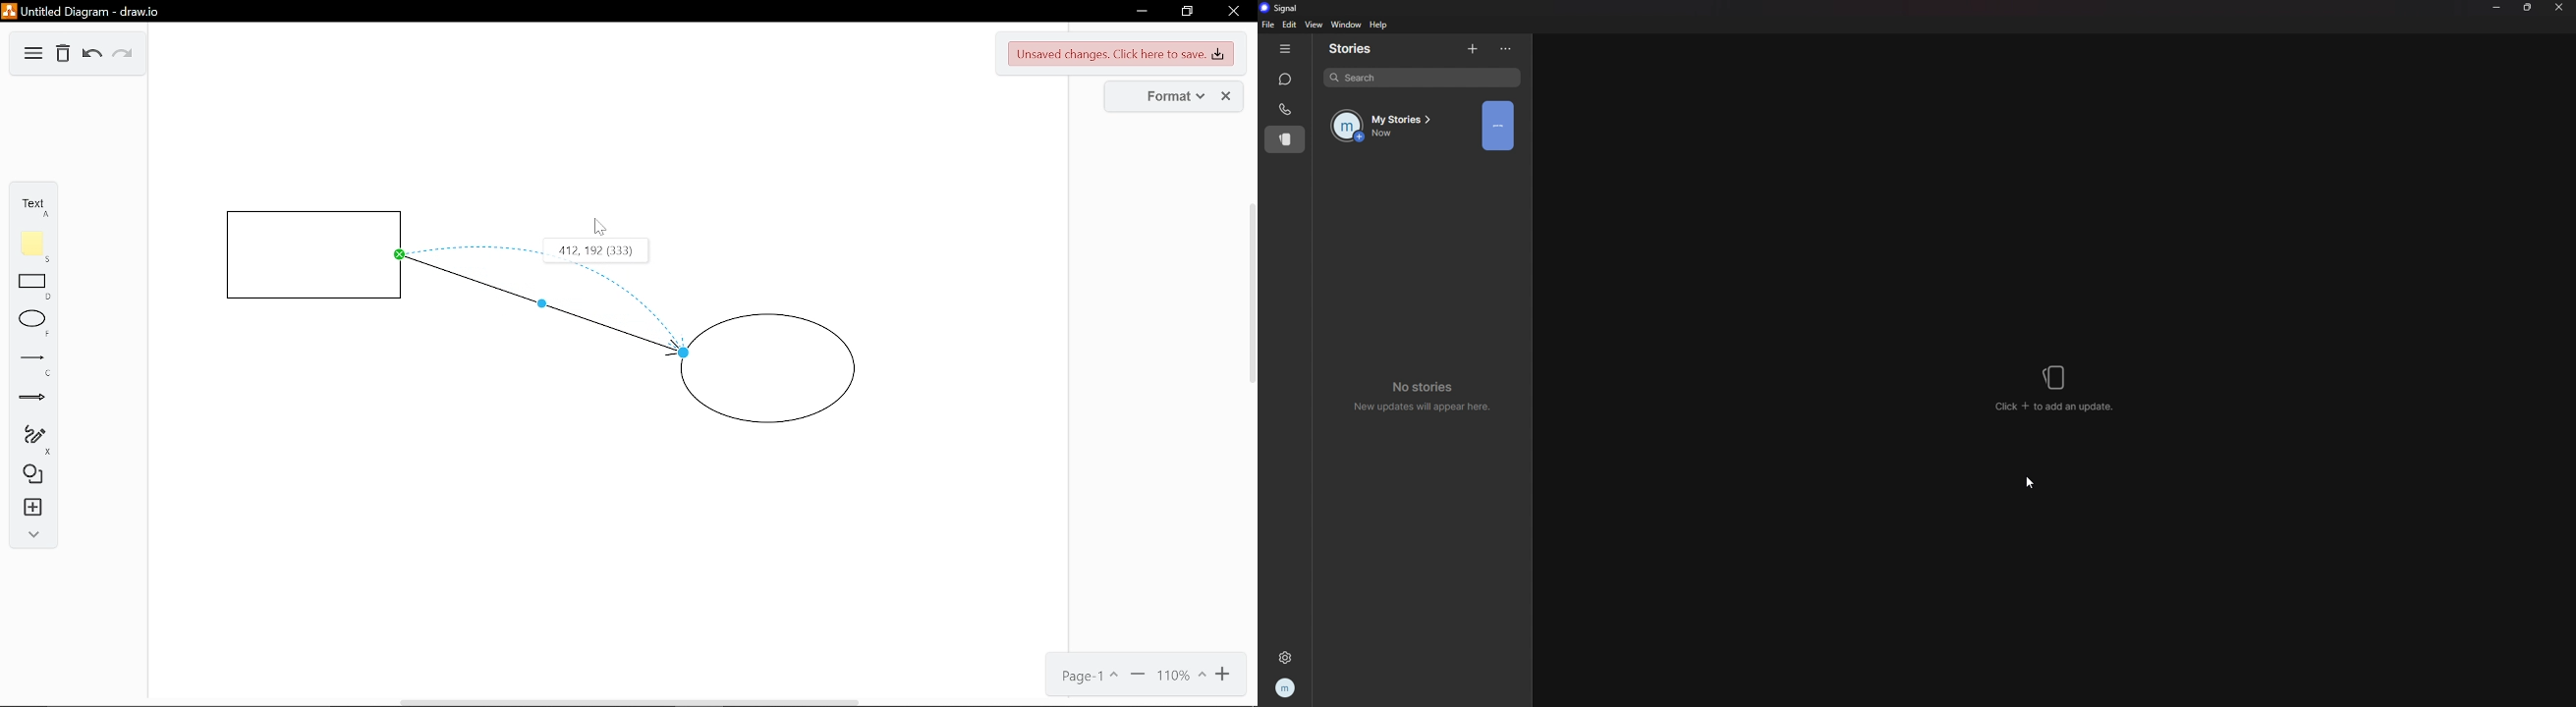 This screenshot has height=728, width=2576. What do you see at coordinates (1423, 78) in the screenshot?
I see `search` at bounding box center [1423, 78].